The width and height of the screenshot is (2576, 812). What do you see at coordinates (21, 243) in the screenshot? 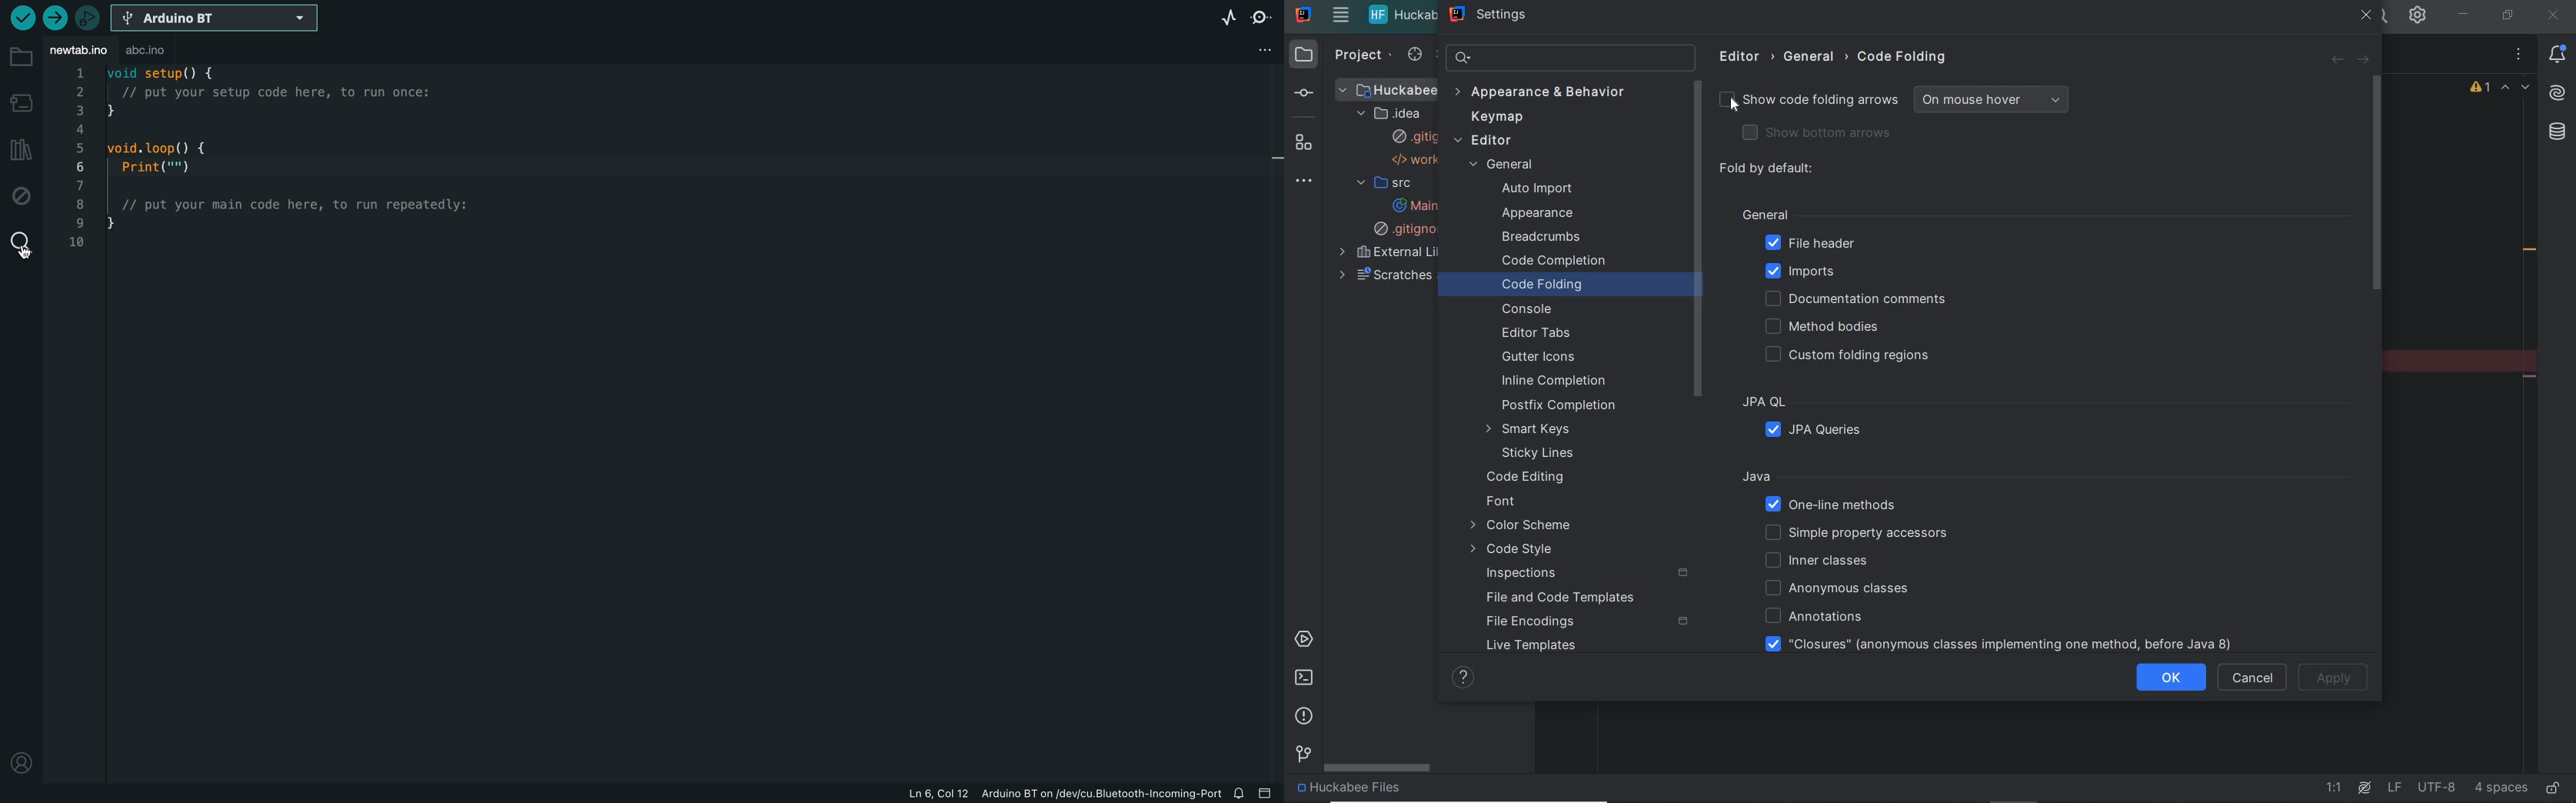
I see `search` at bounding box center [21, 243].